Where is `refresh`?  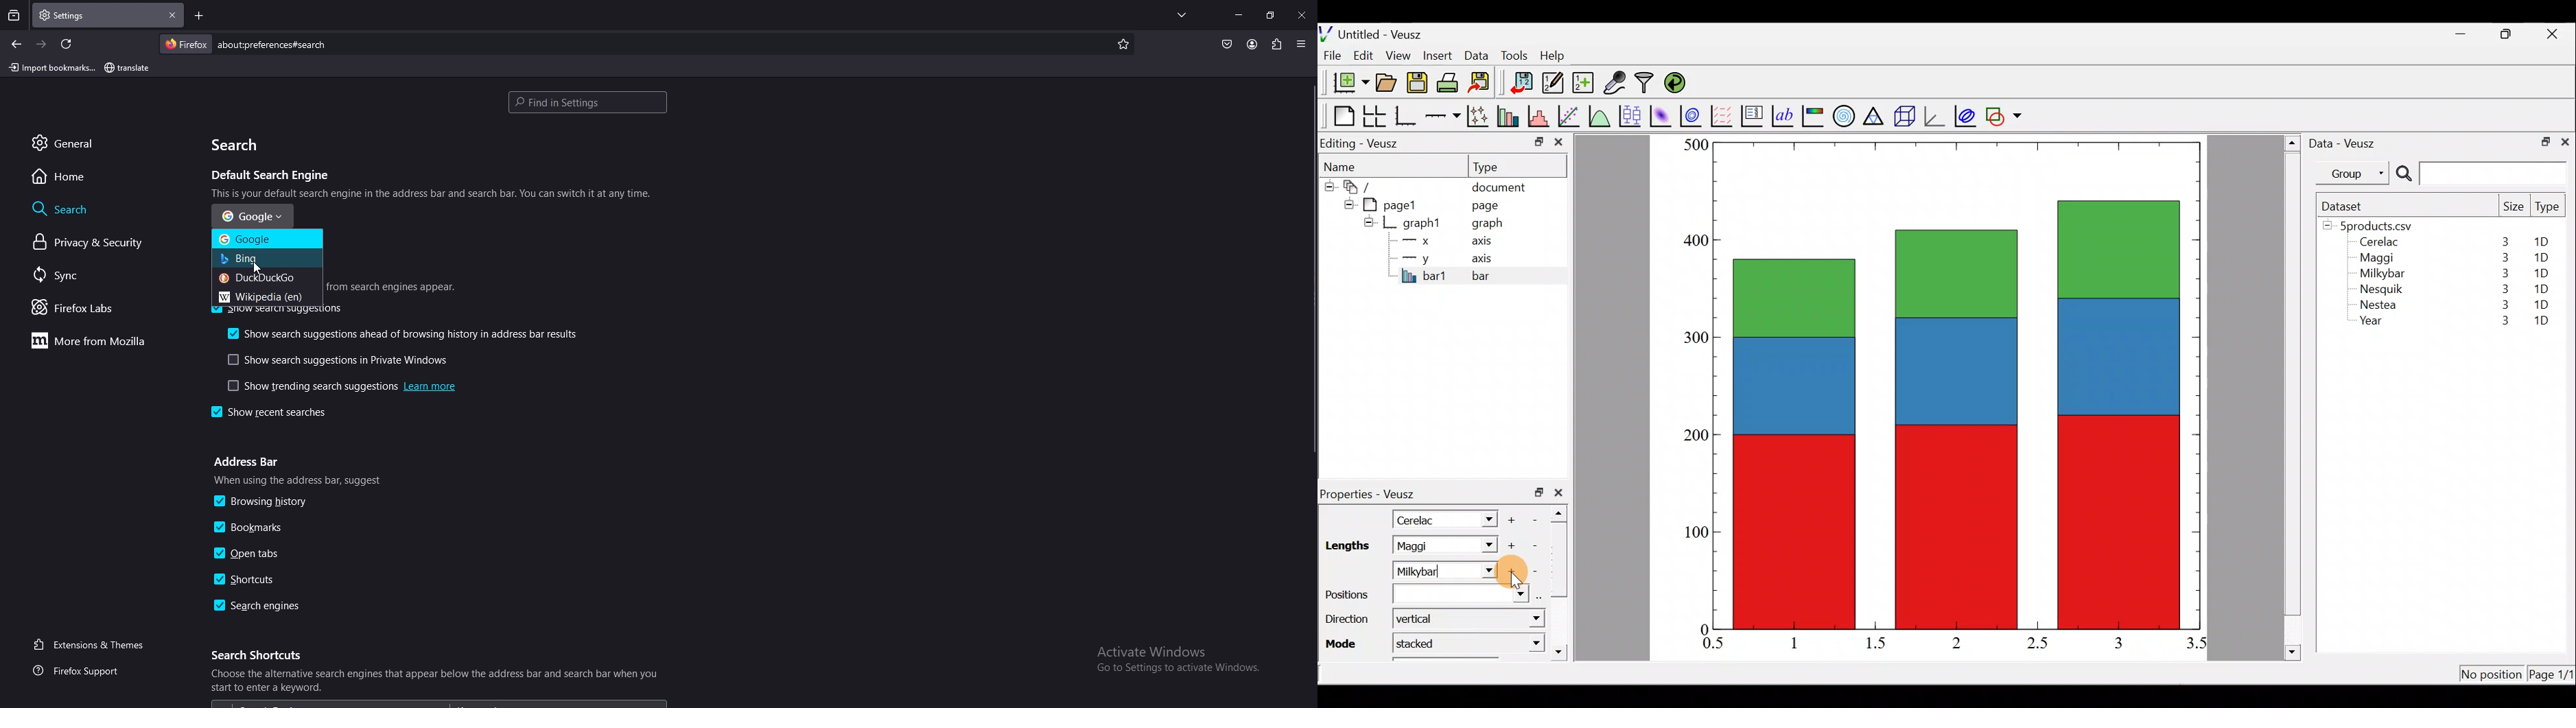 refresh is located at coordinates (69, 44).